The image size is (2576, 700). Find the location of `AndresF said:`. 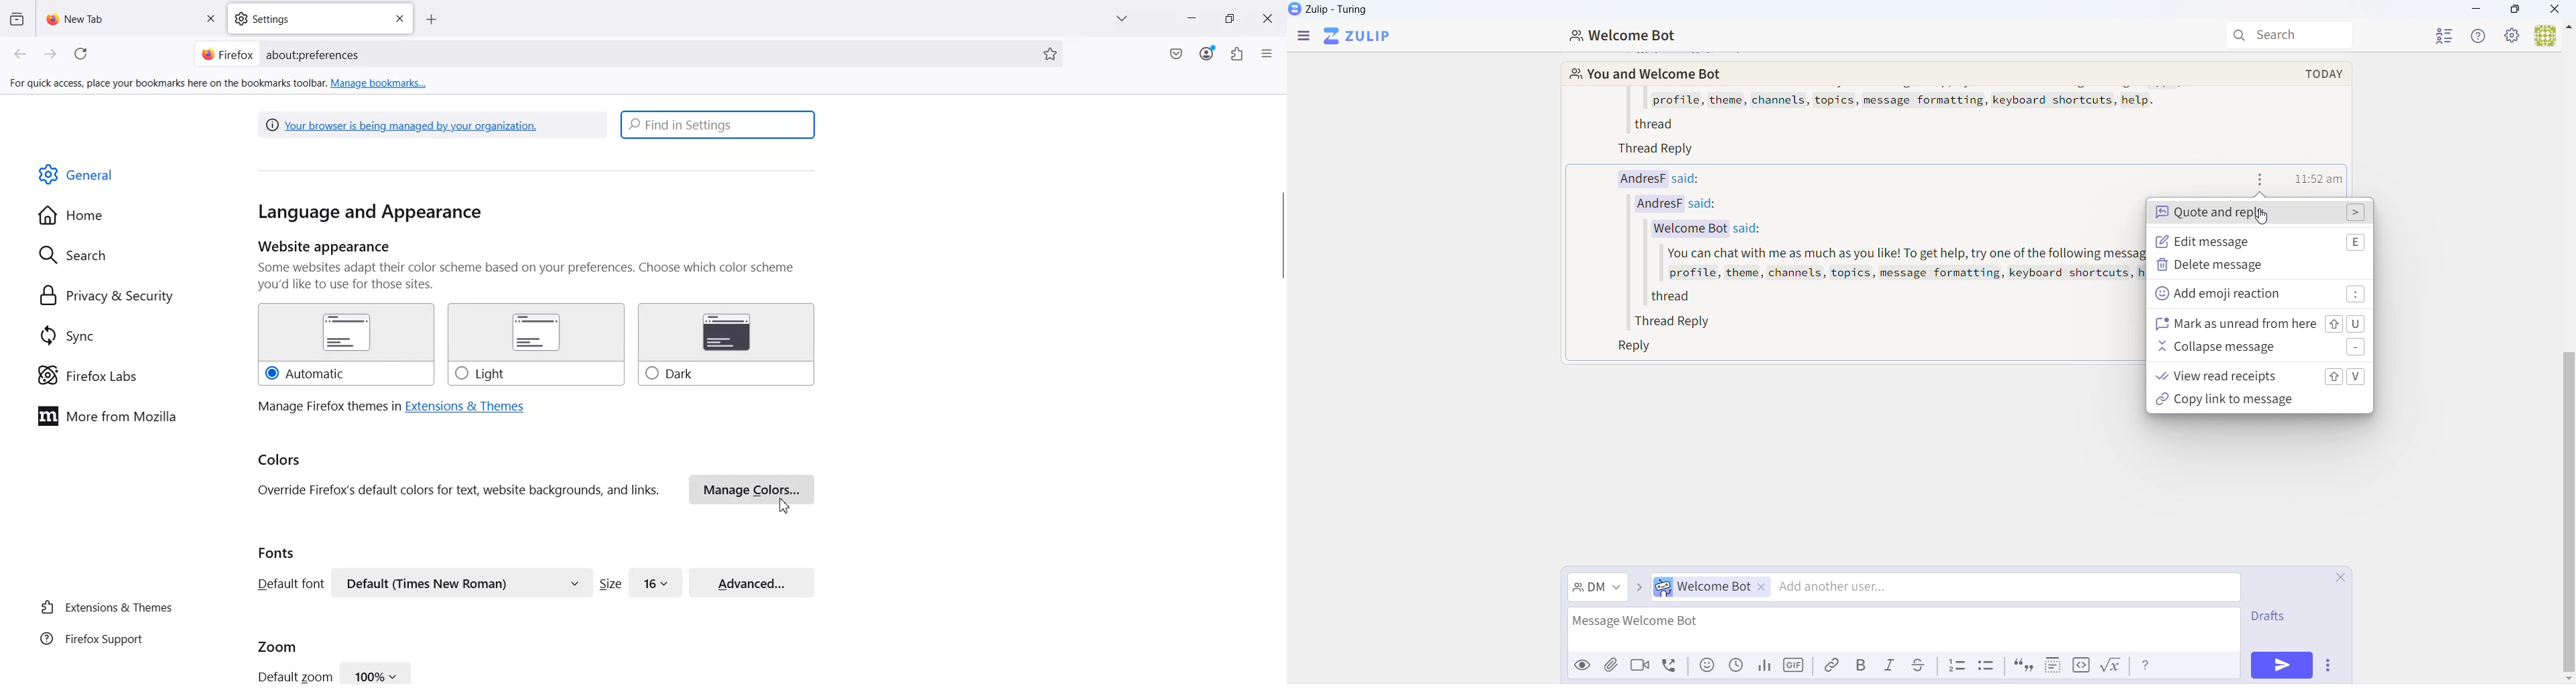

AndresF said: is located at coordinates (1686, 205).